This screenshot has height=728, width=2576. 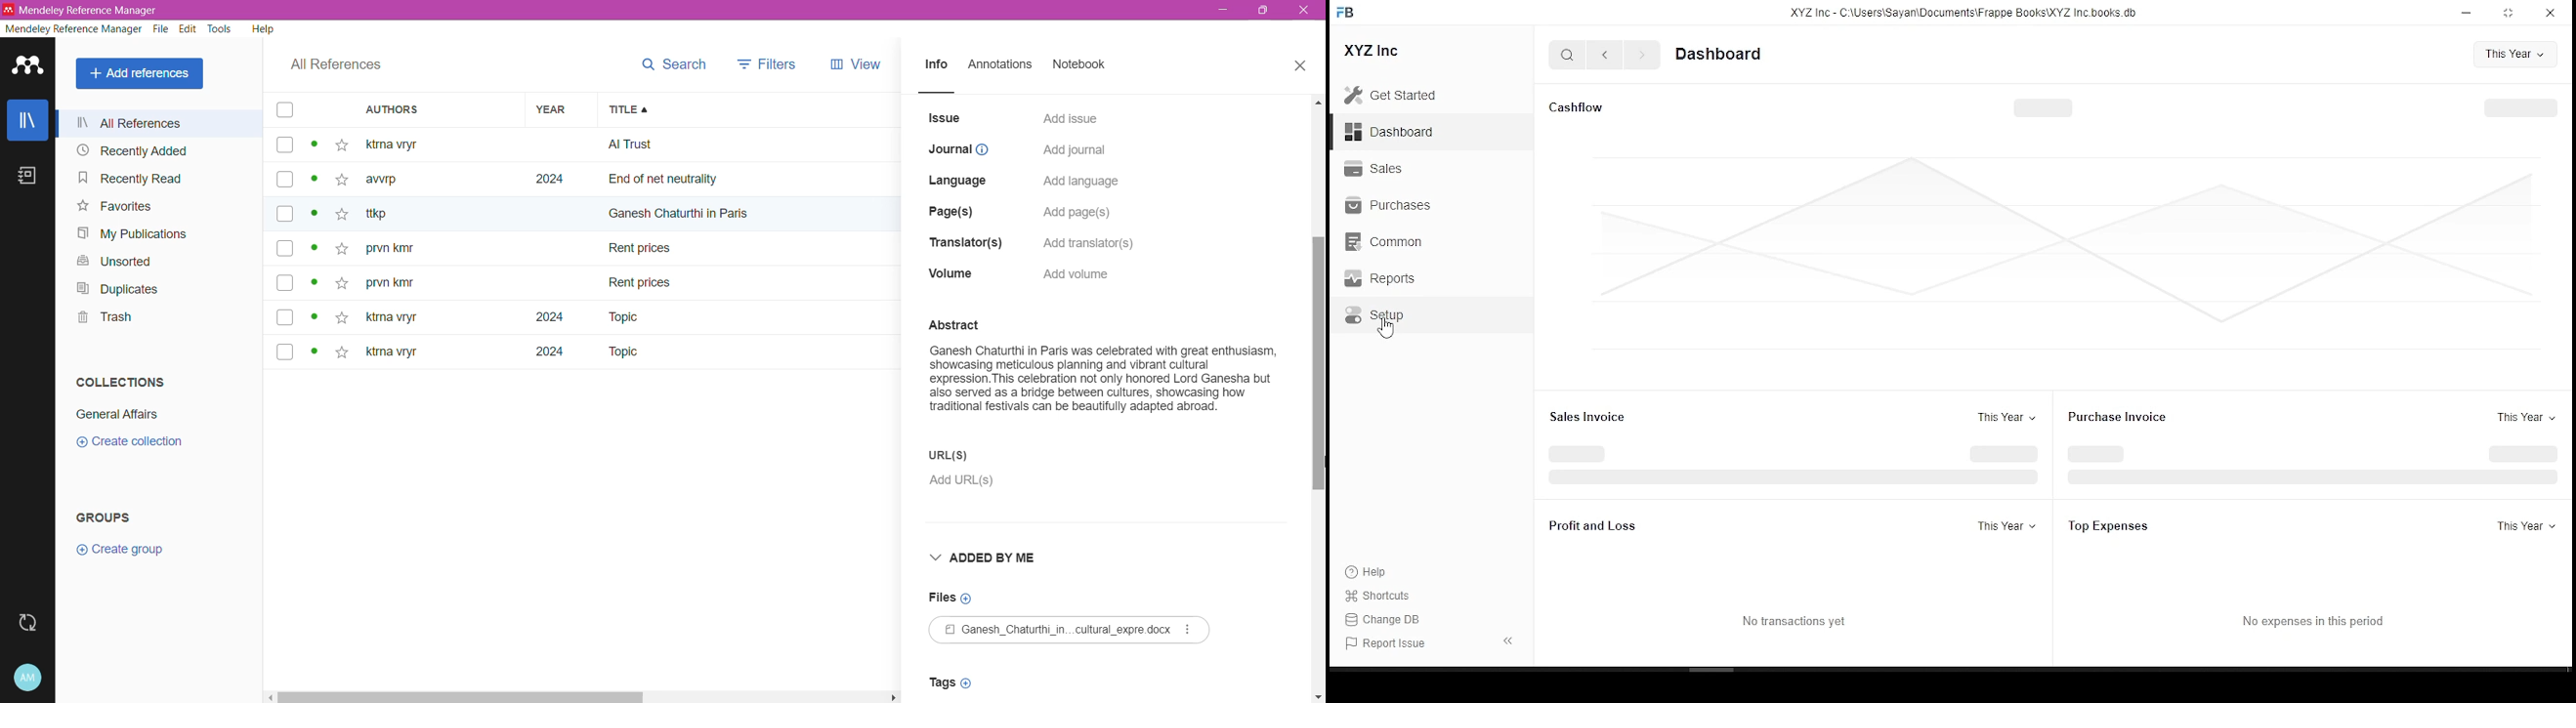 I want to click on Volume, so click(x=951, y=276).